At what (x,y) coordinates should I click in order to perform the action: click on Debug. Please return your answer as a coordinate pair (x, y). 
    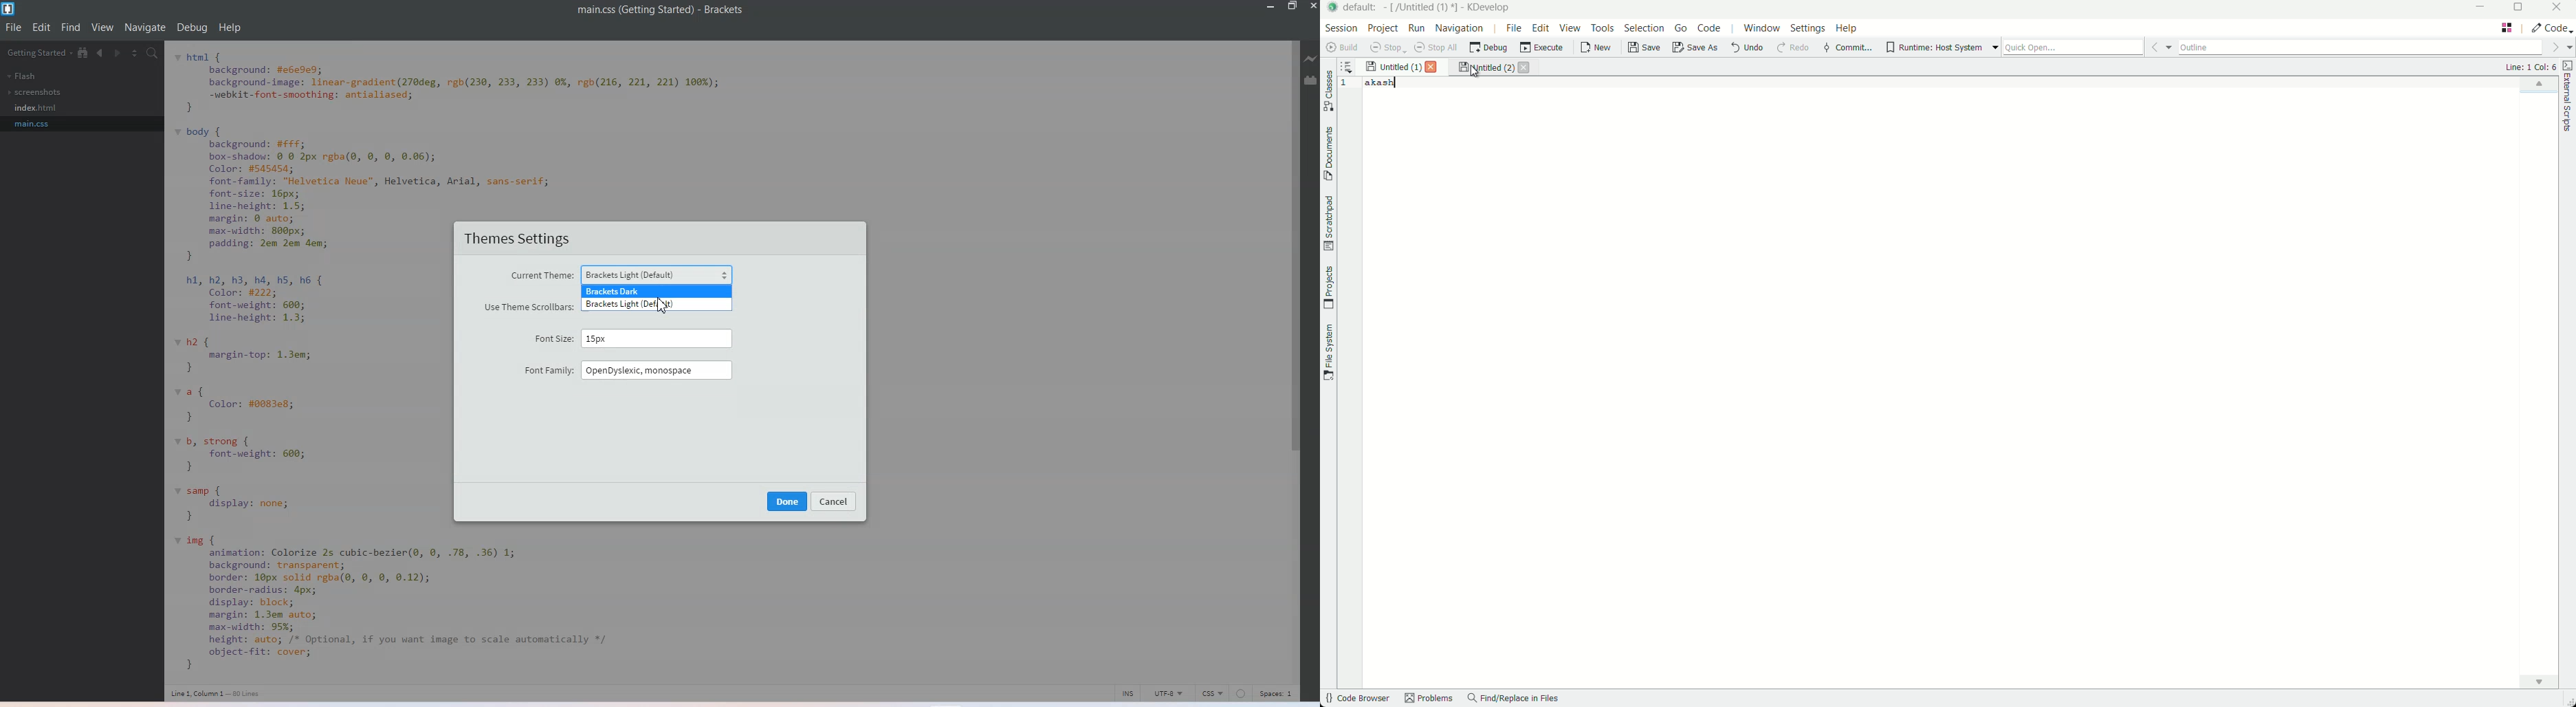
    Looking at the image, I should click on (192, 28).